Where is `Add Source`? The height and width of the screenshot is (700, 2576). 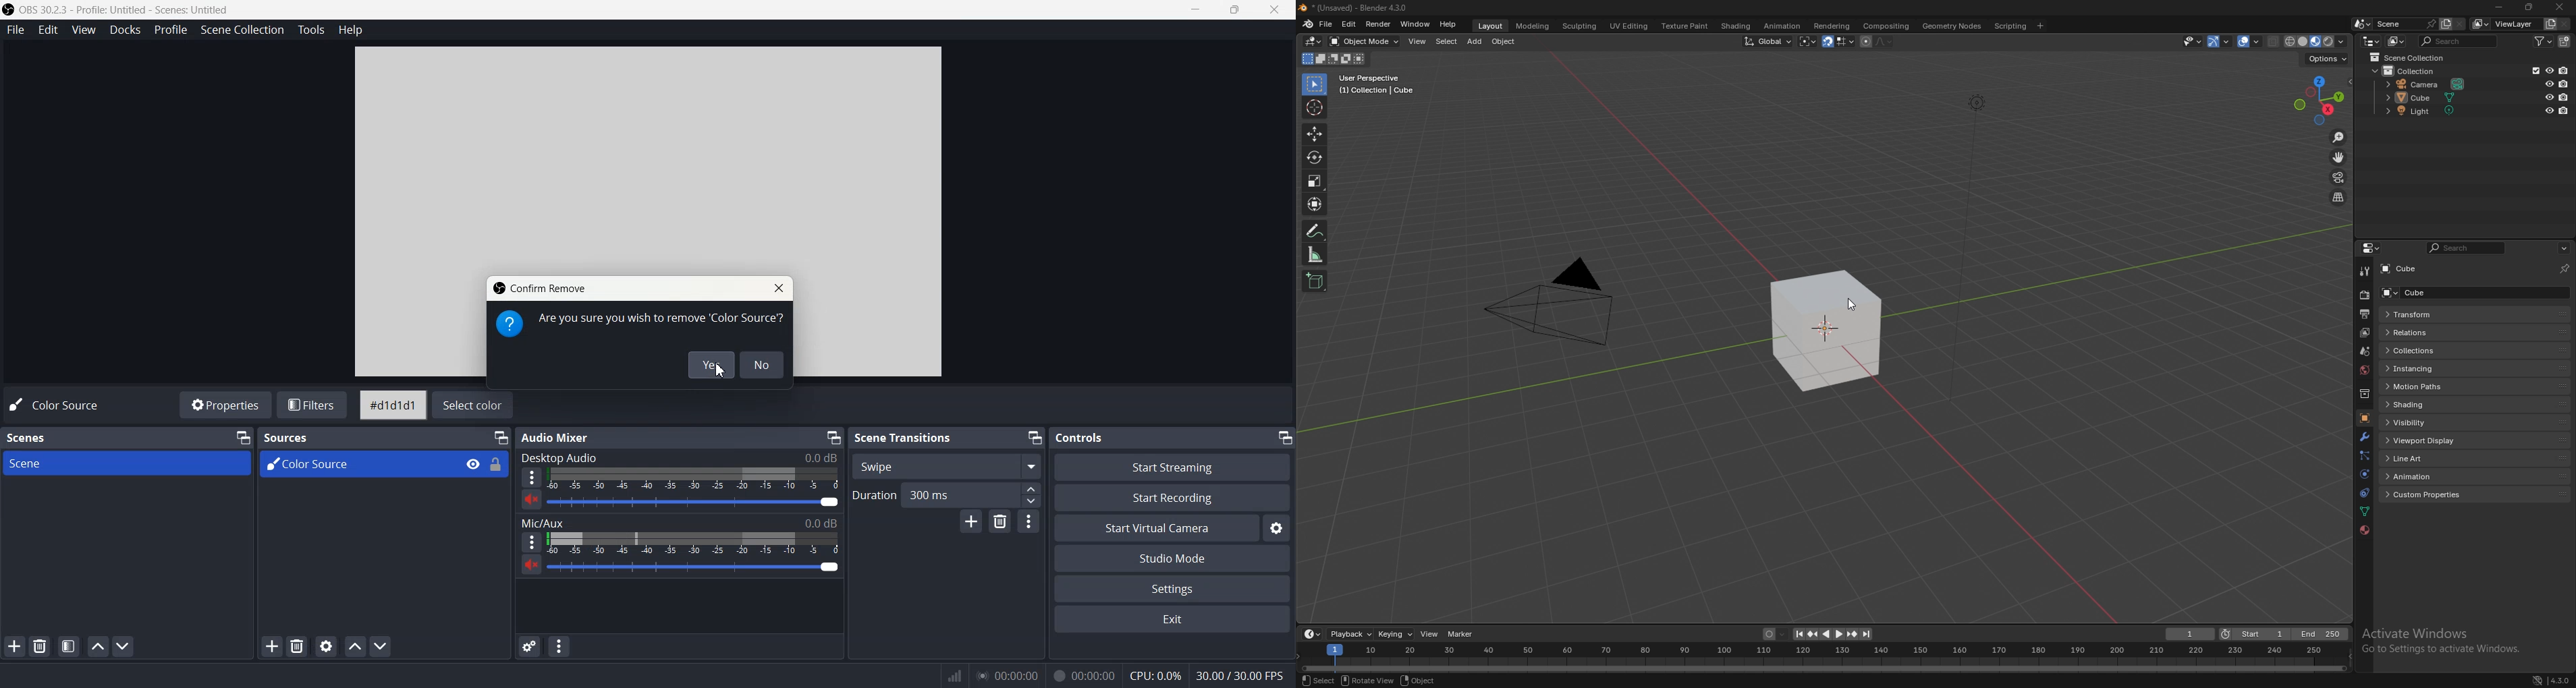 Add Source is located at coordinates (272, 646).